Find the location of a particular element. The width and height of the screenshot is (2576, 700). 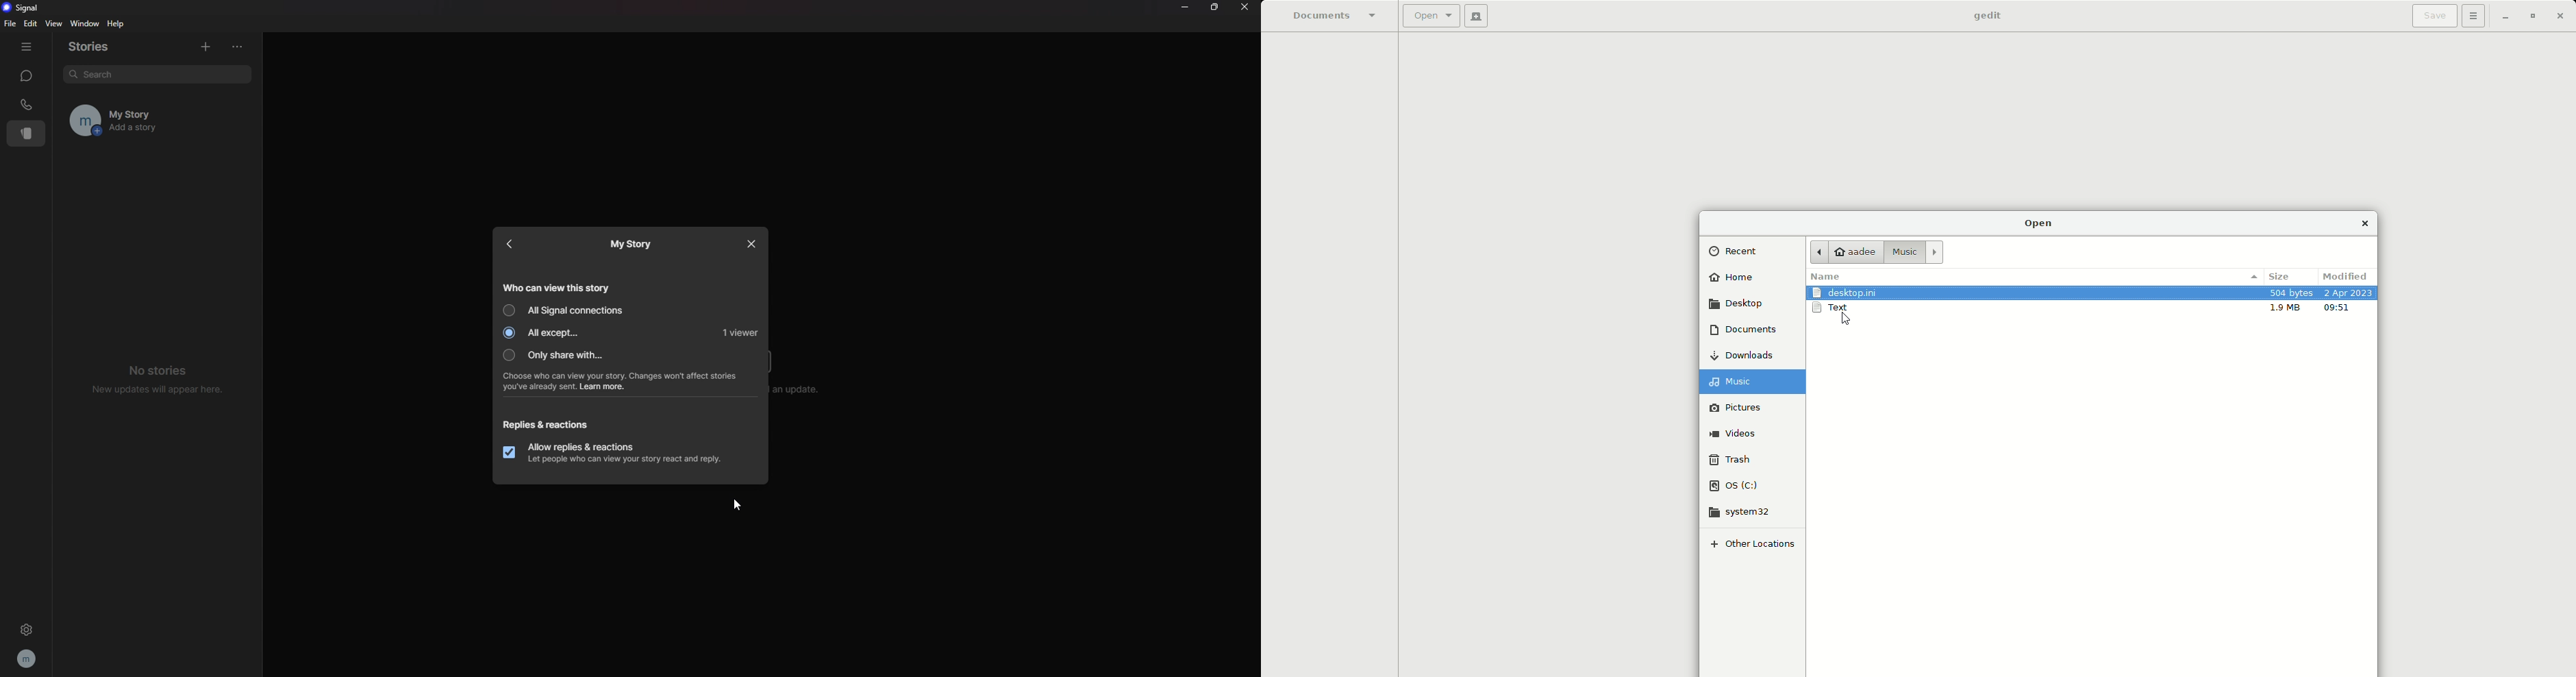

Name is located at coordinates (1840, 276).